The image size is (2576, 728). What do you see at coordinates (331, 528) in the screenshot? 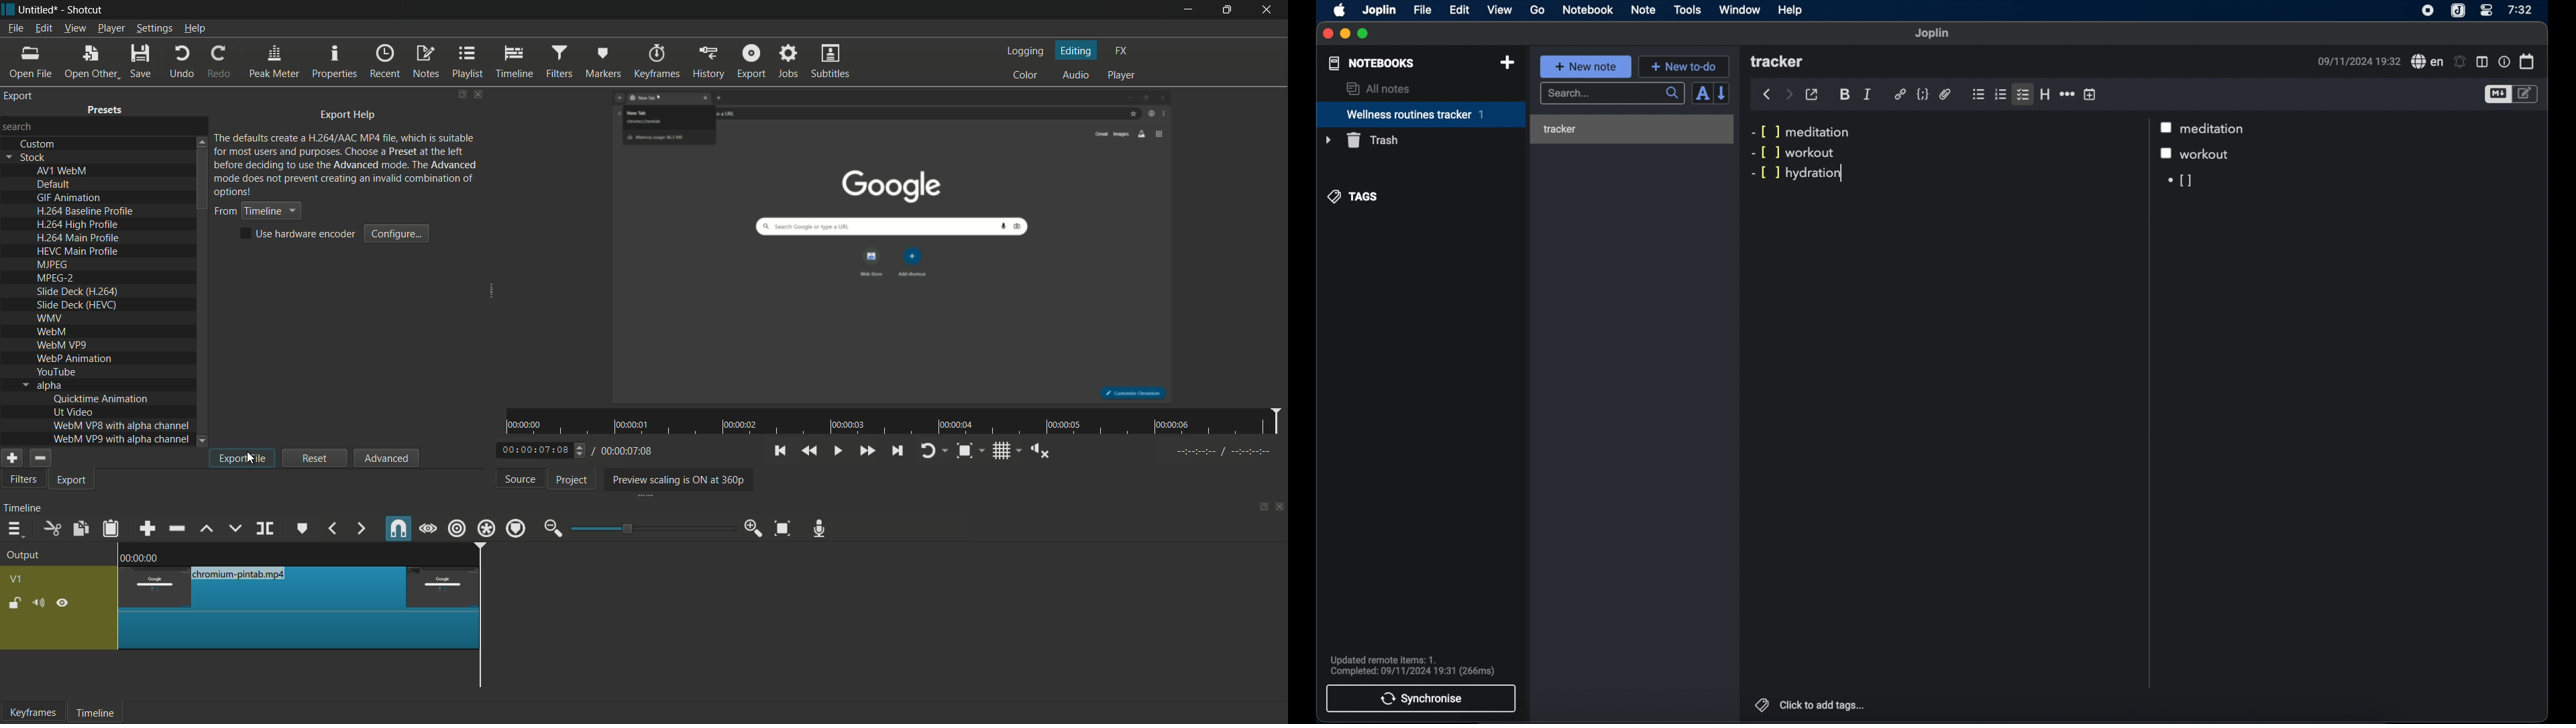
I see `previous marker` at bounding box center [331, 528].